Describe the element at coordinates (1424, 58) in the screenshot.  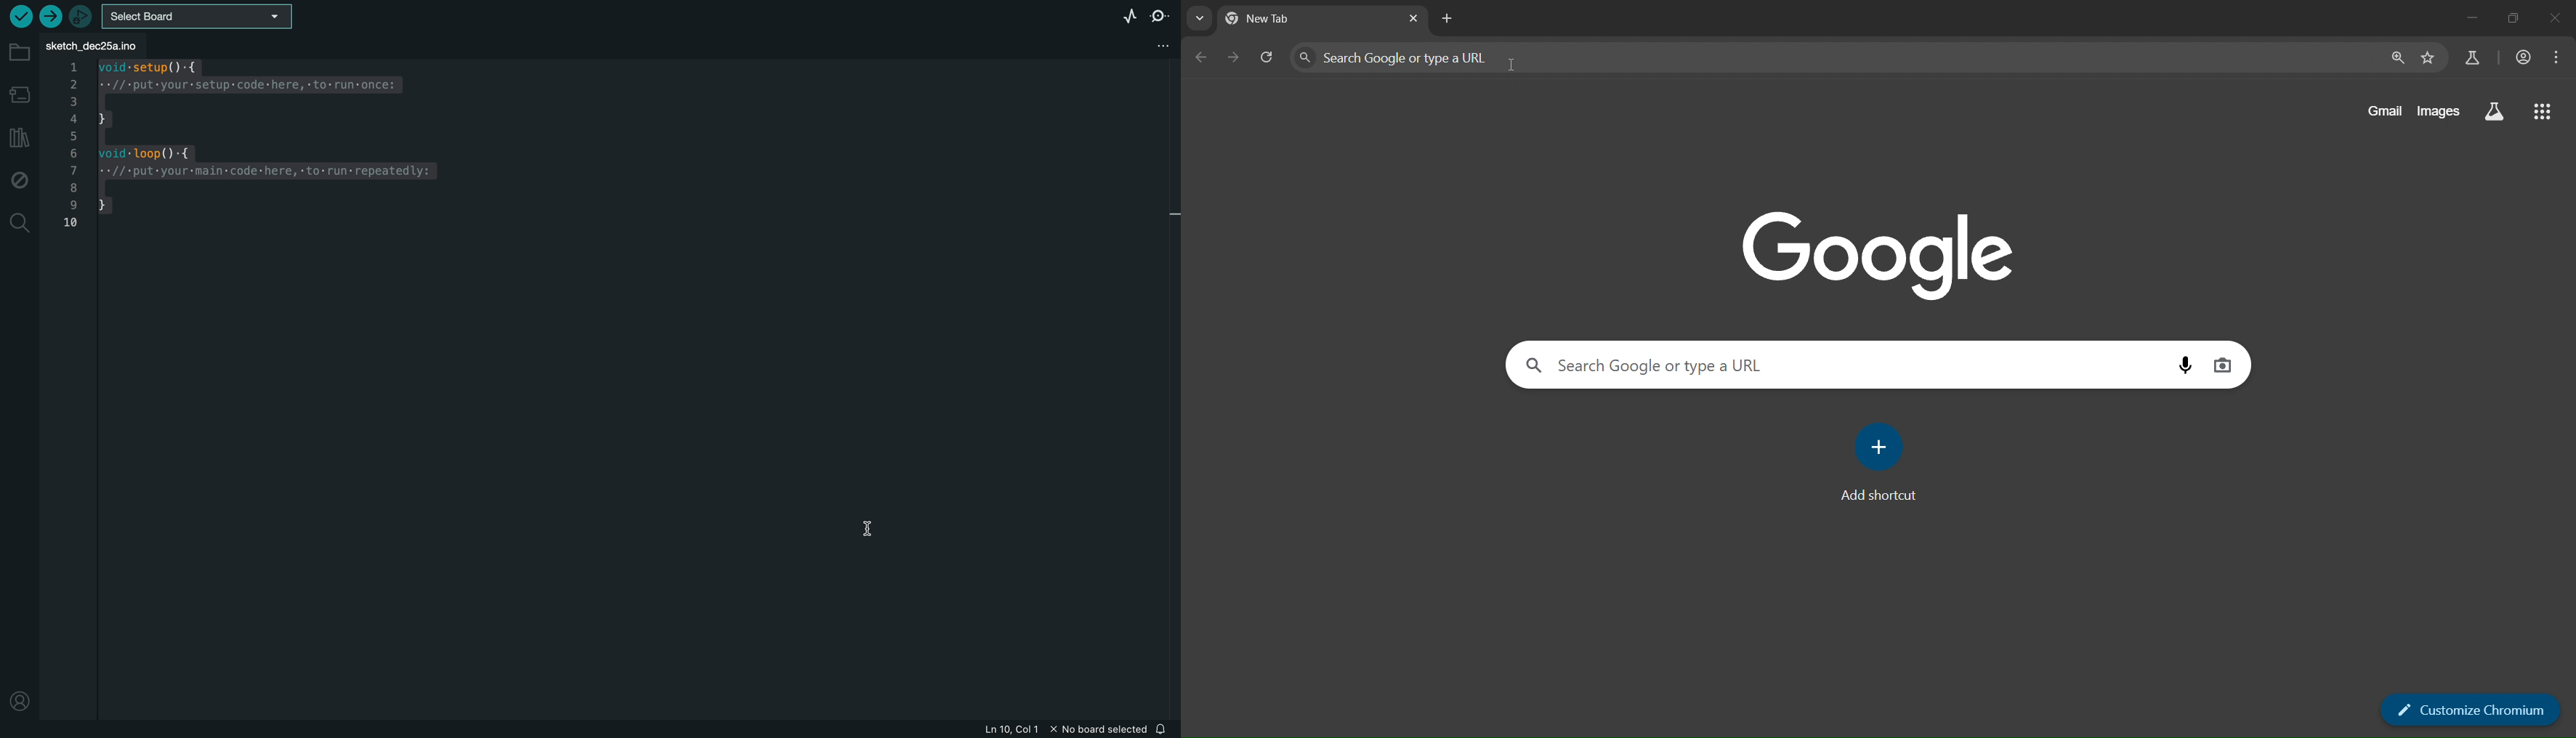
I see `search panel` at that location.